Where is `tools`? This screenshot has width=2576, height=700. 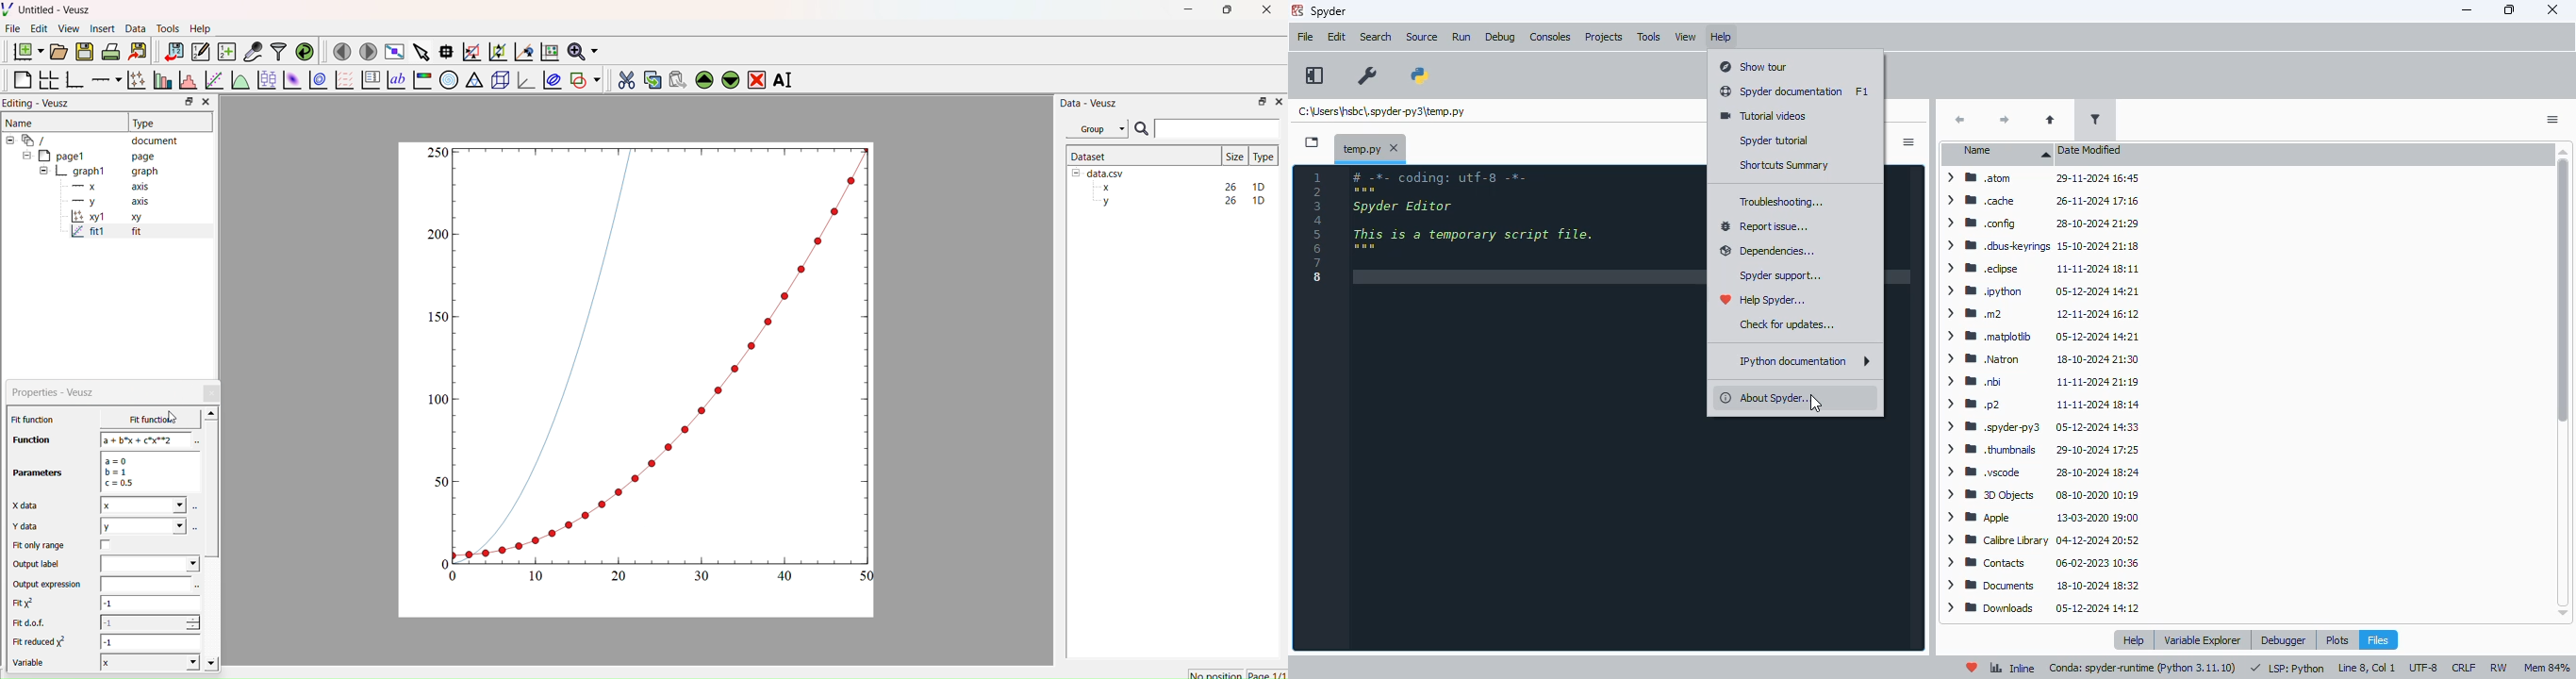 tools is located at coordinates (1650, 37).